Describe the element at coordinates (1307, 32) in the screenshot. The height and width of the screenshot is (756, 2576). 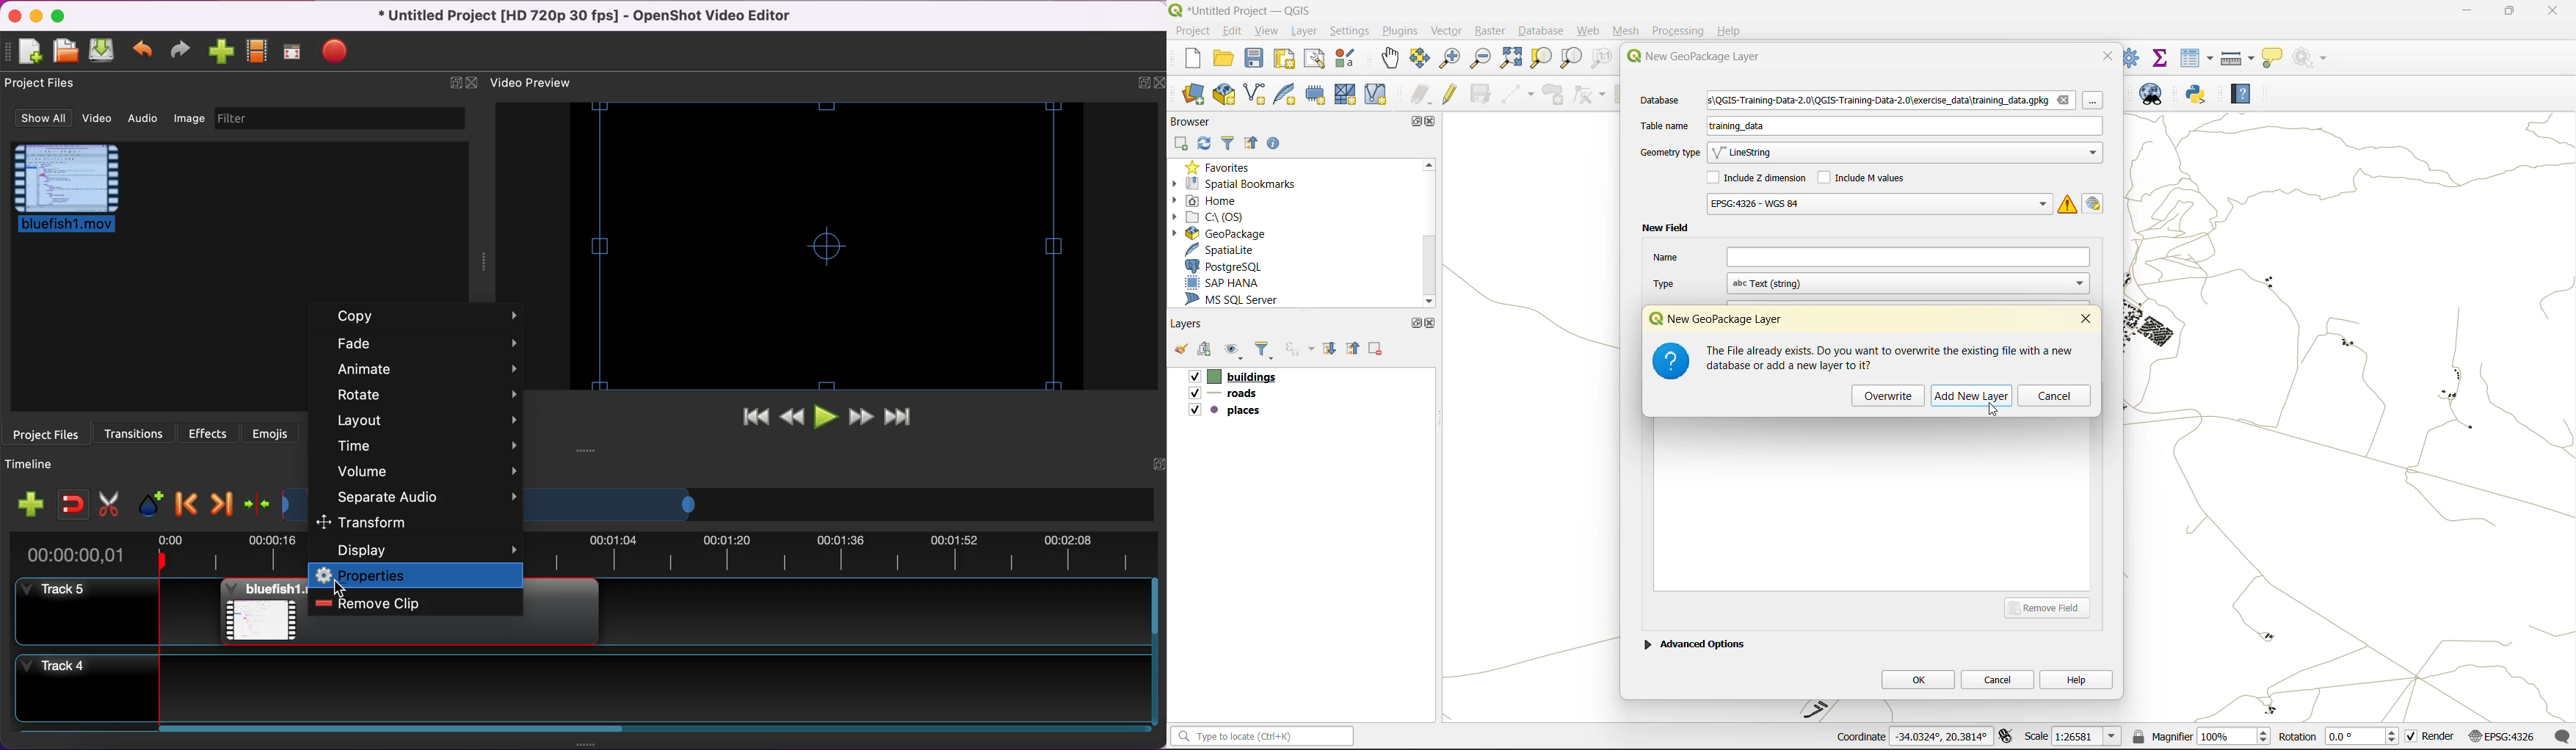
I see `layer` at that location.